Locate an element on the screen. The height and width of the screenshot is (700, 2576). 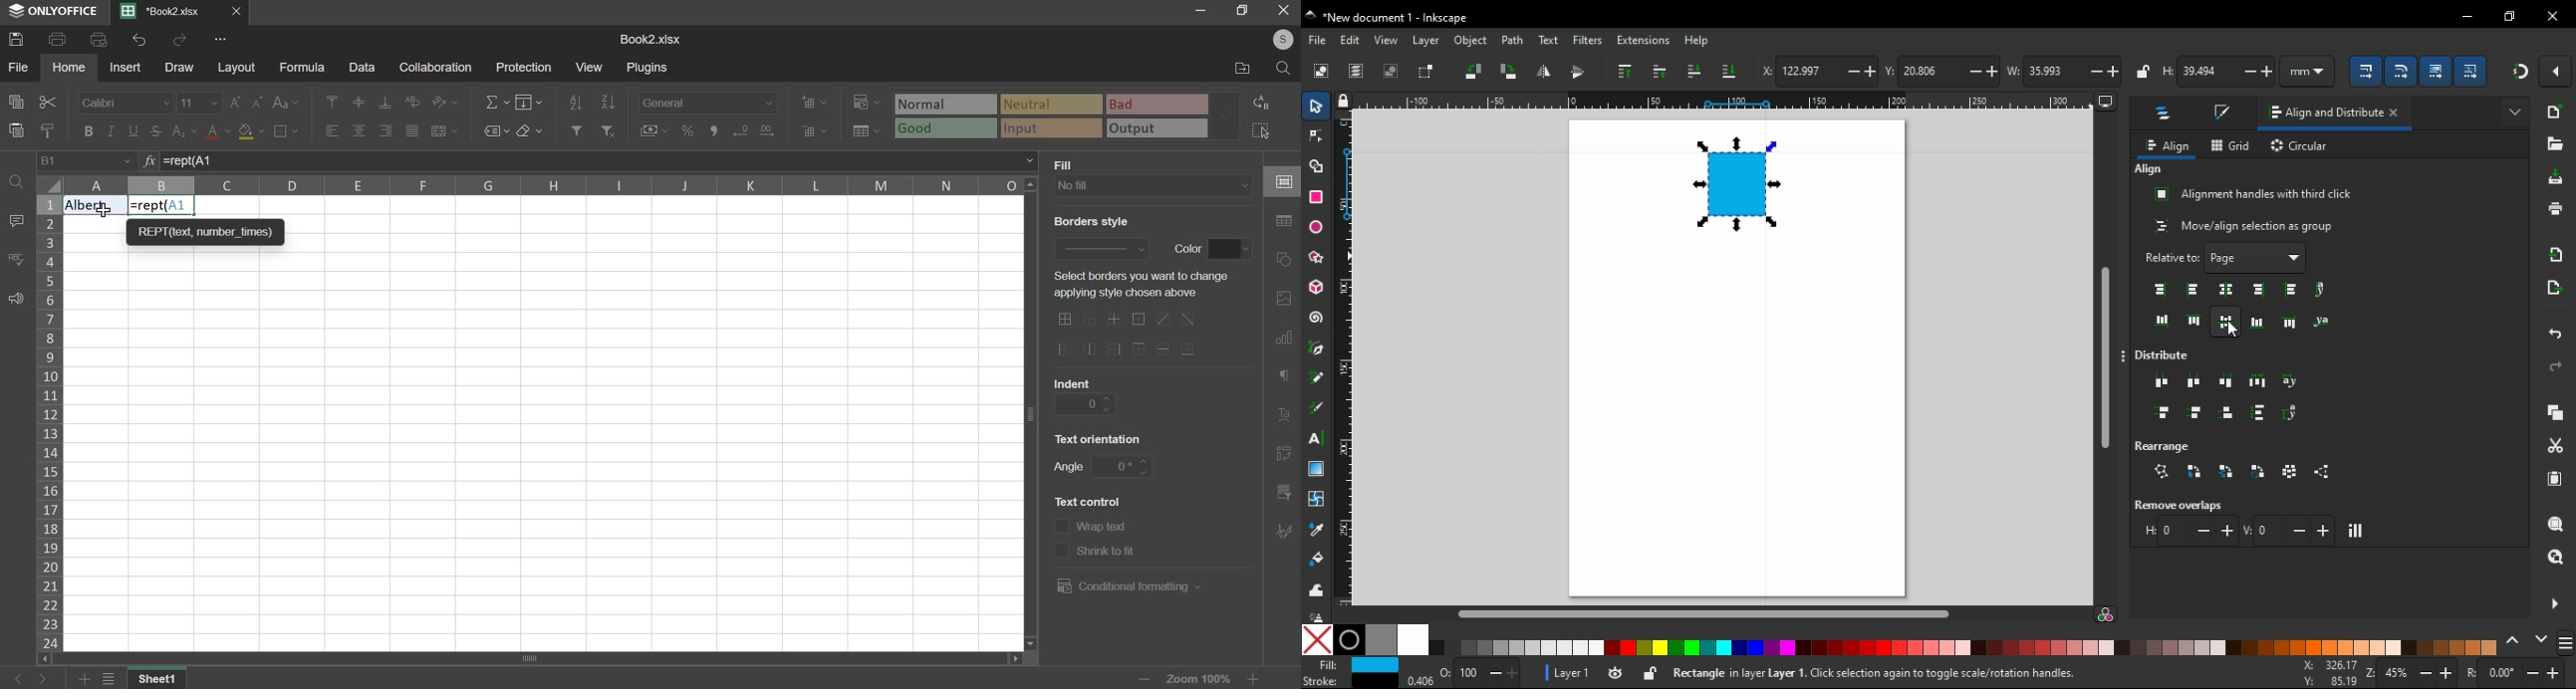
function is located at coordinates (149, 160).